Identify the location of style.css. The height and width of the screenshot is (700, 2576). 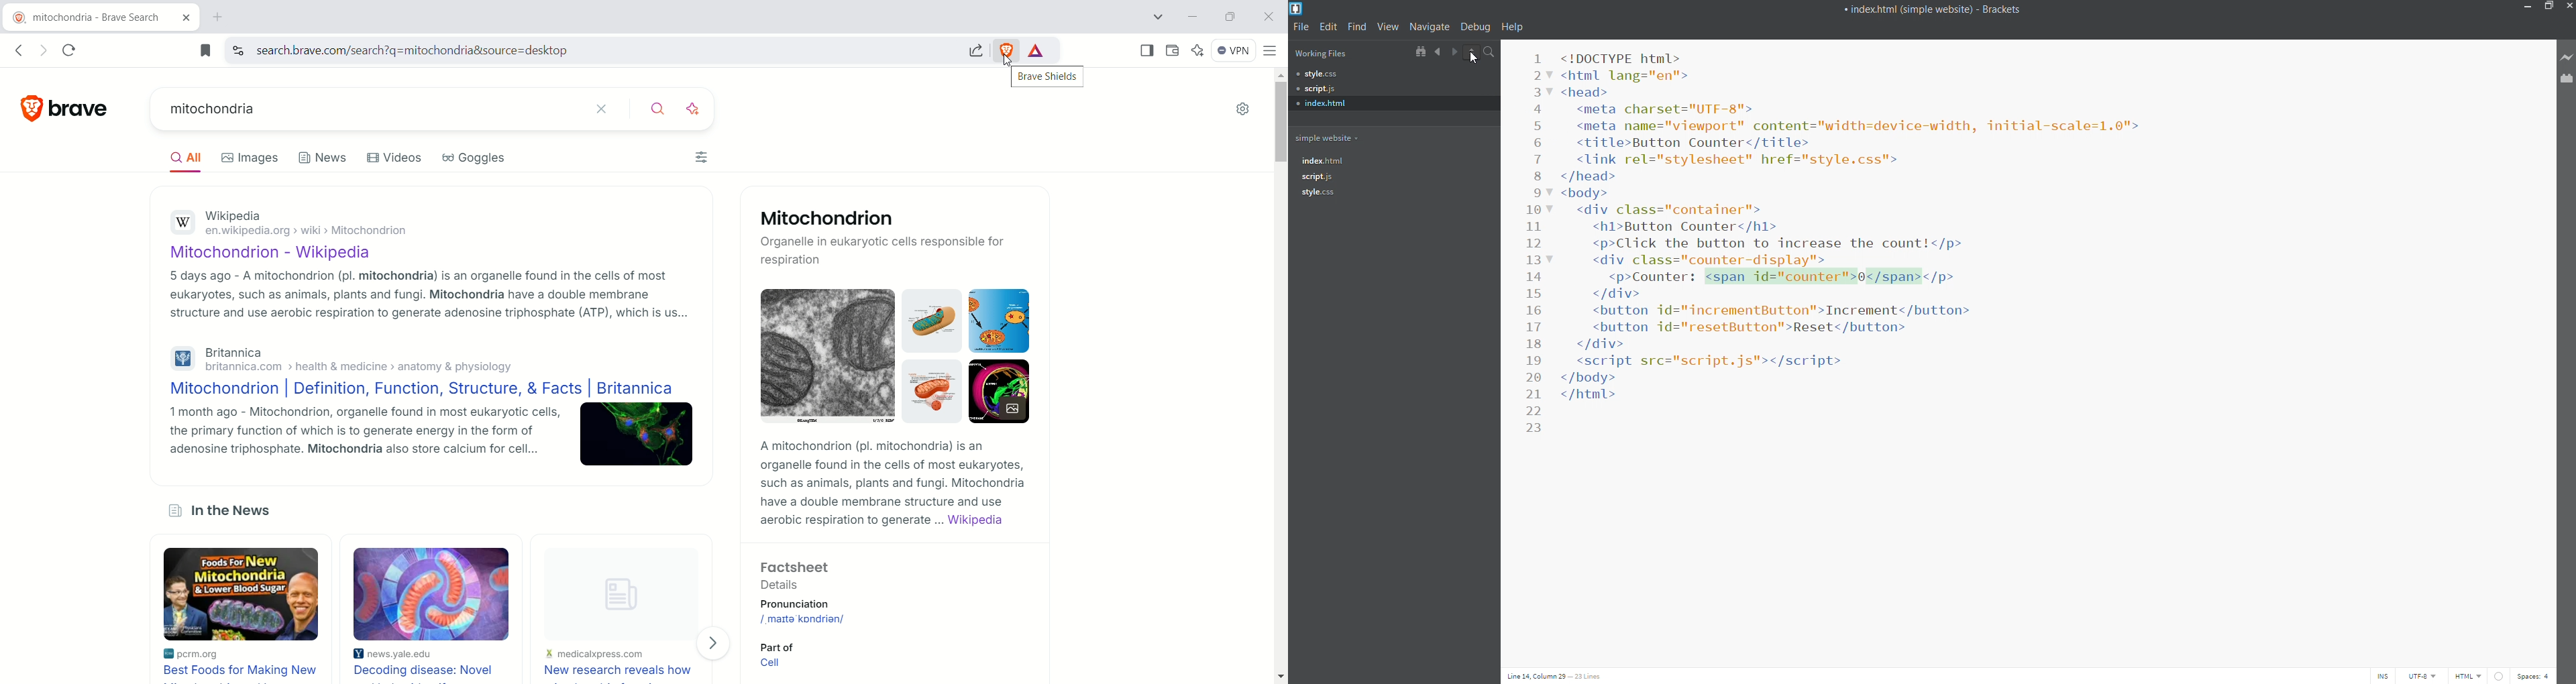
(1374, 72).